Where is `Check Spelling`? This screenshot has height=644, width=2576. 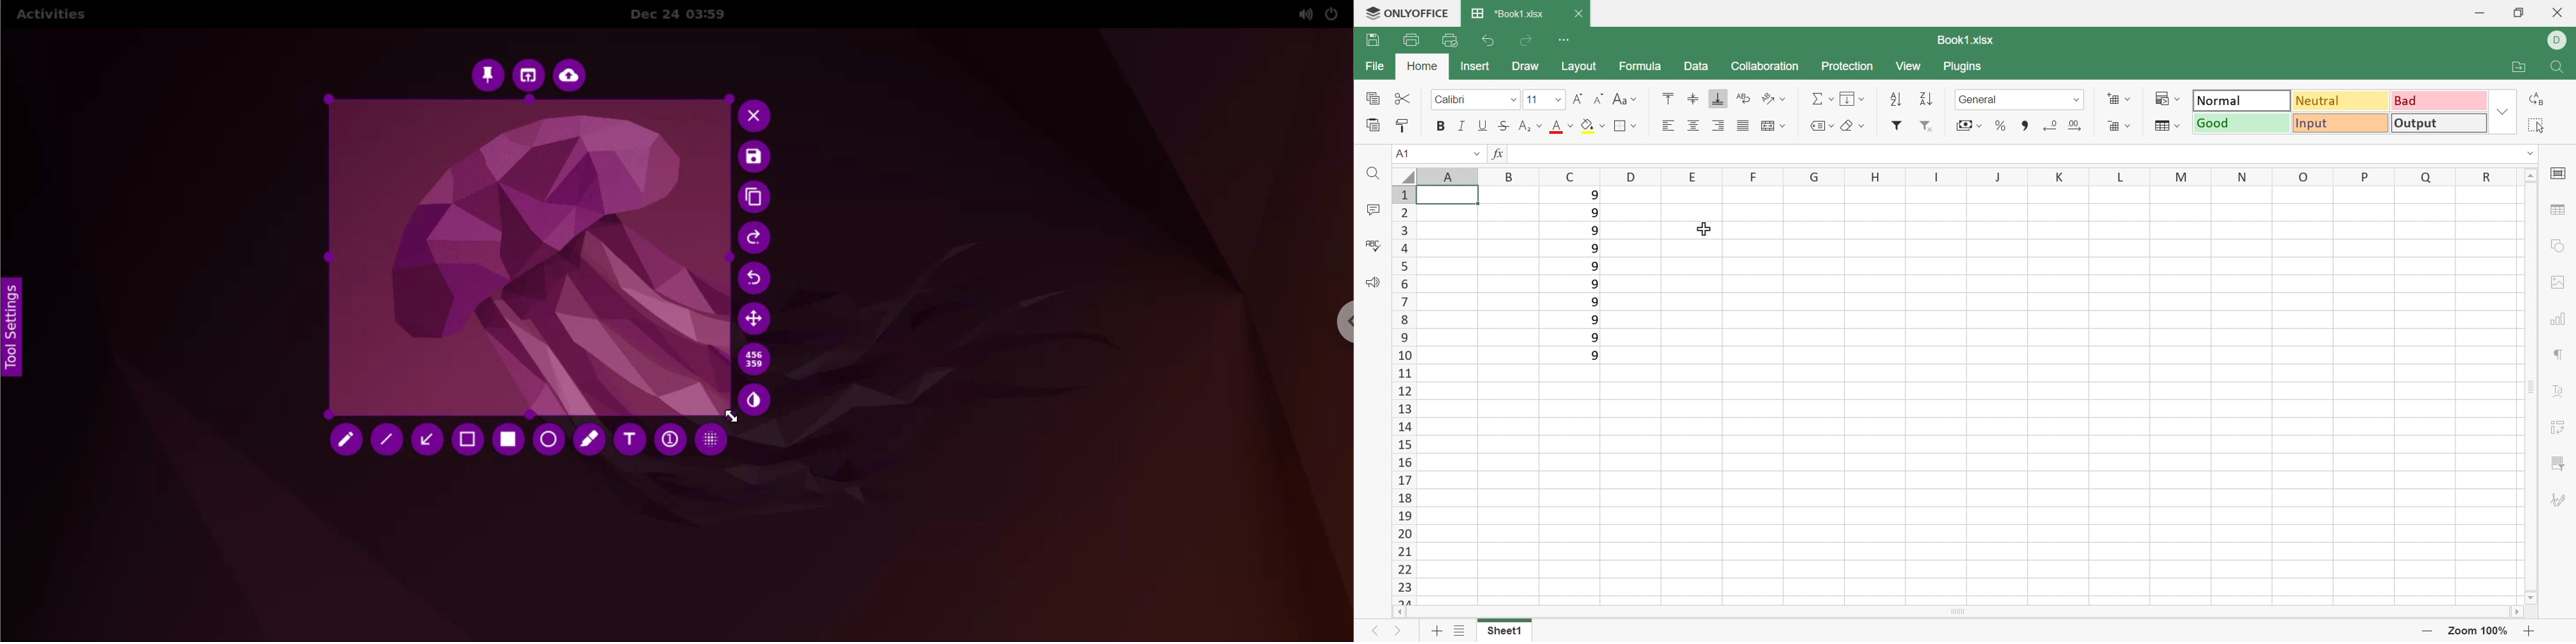
Check Spelling is located at coordinates (1372, 243).